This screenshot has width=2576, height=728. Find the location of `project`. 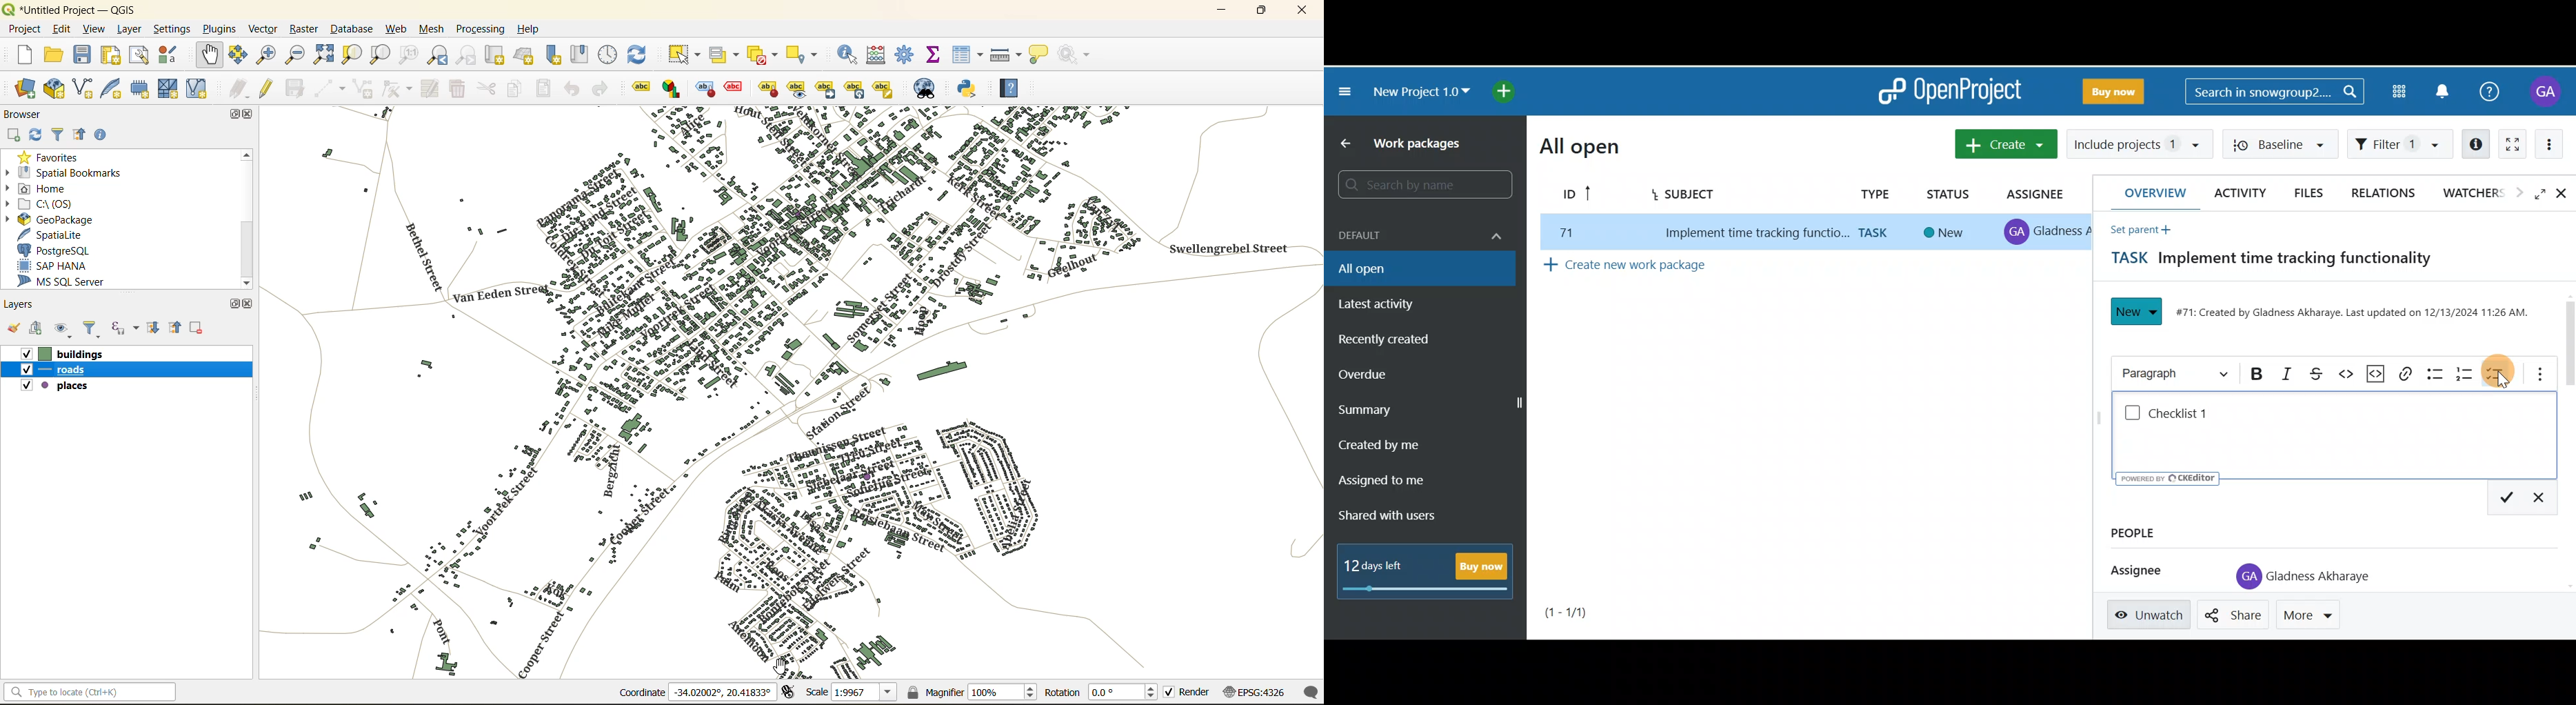

project is located at coordinates (24, 30).